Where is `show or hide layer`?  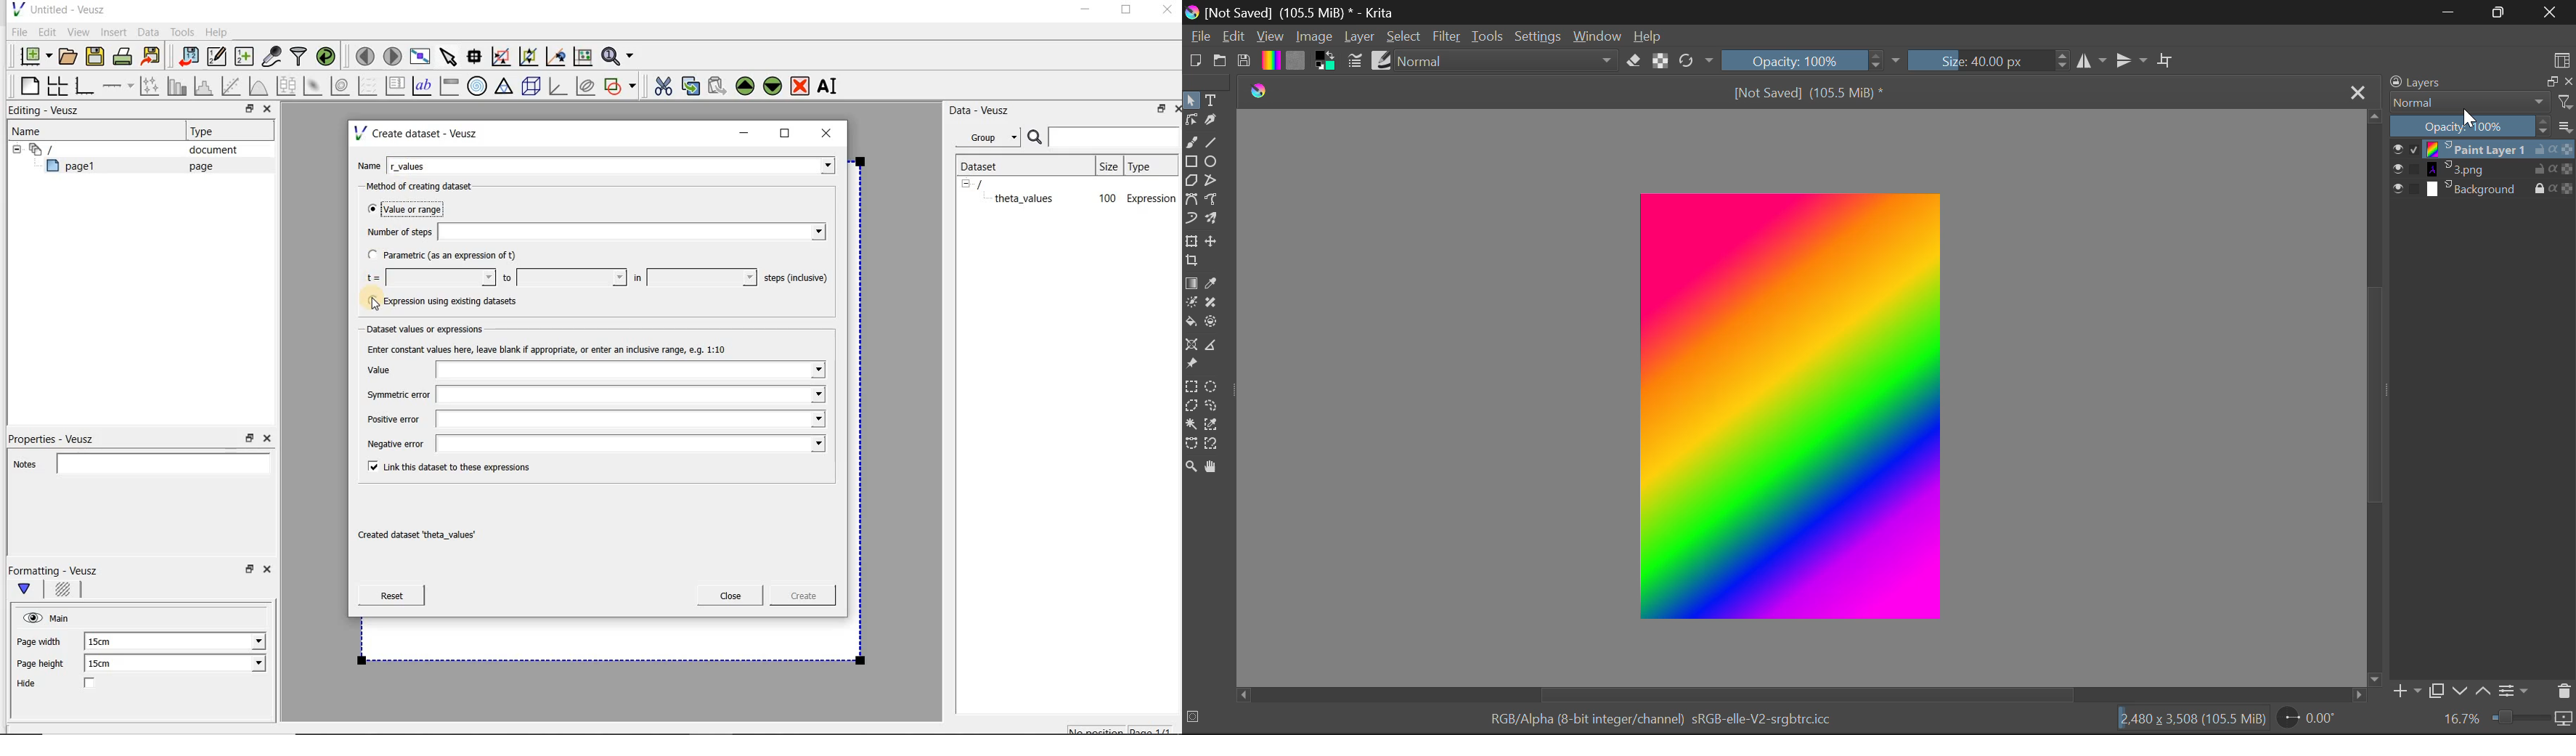
show or hide layer is located at coordinates (2408, 189).